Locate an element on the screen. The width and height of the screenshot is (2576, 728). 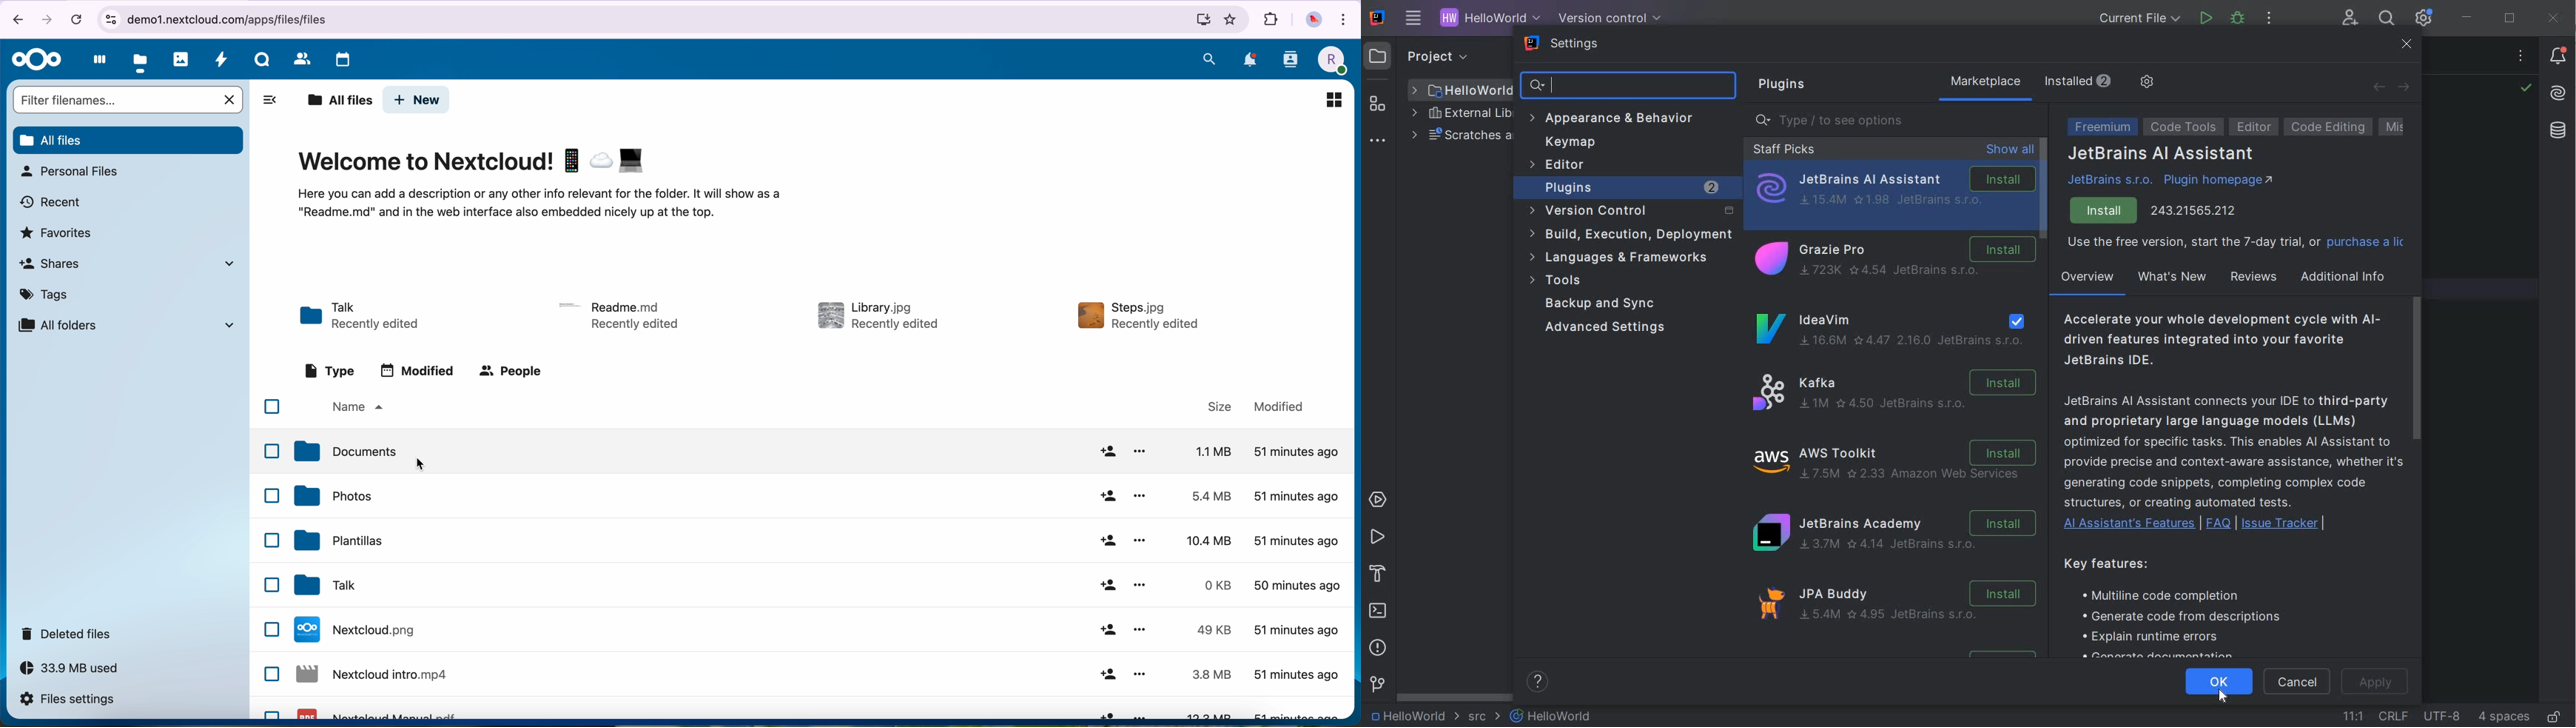
profile is located at coordinates (1330, 60).